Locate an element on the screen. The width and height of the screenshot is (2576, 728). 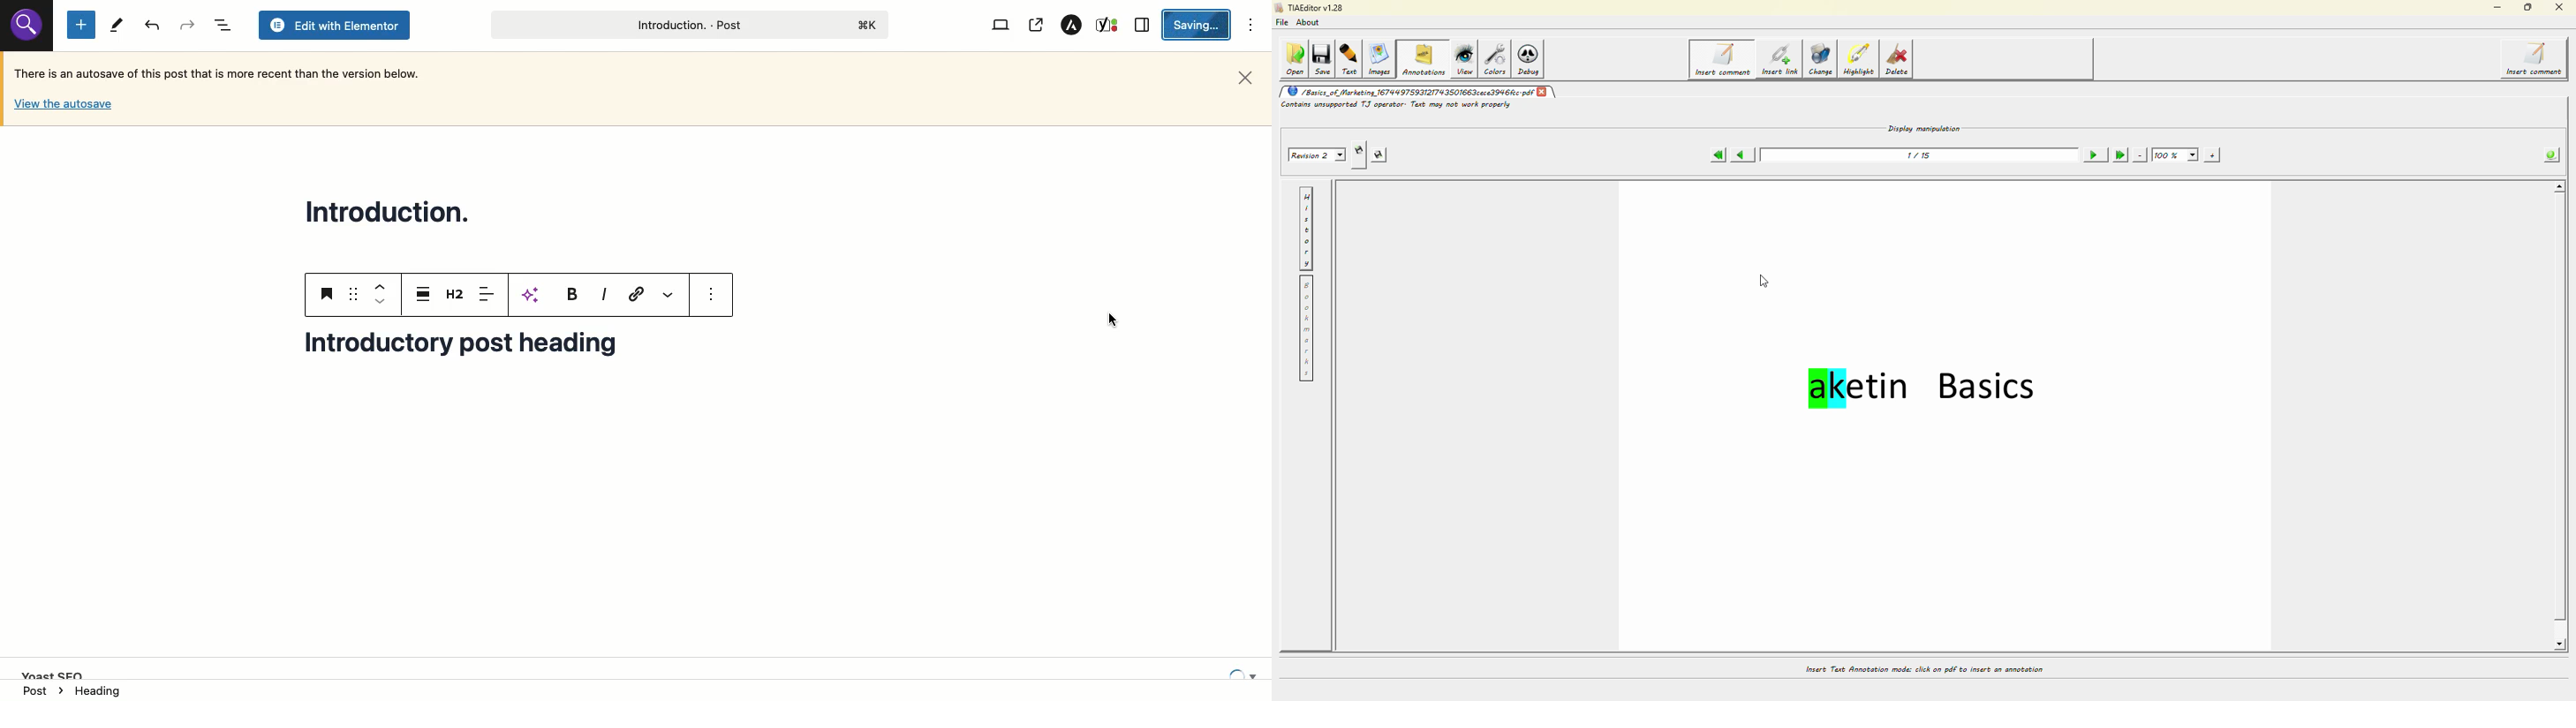
Saving is located at coordinates (1197, 25).